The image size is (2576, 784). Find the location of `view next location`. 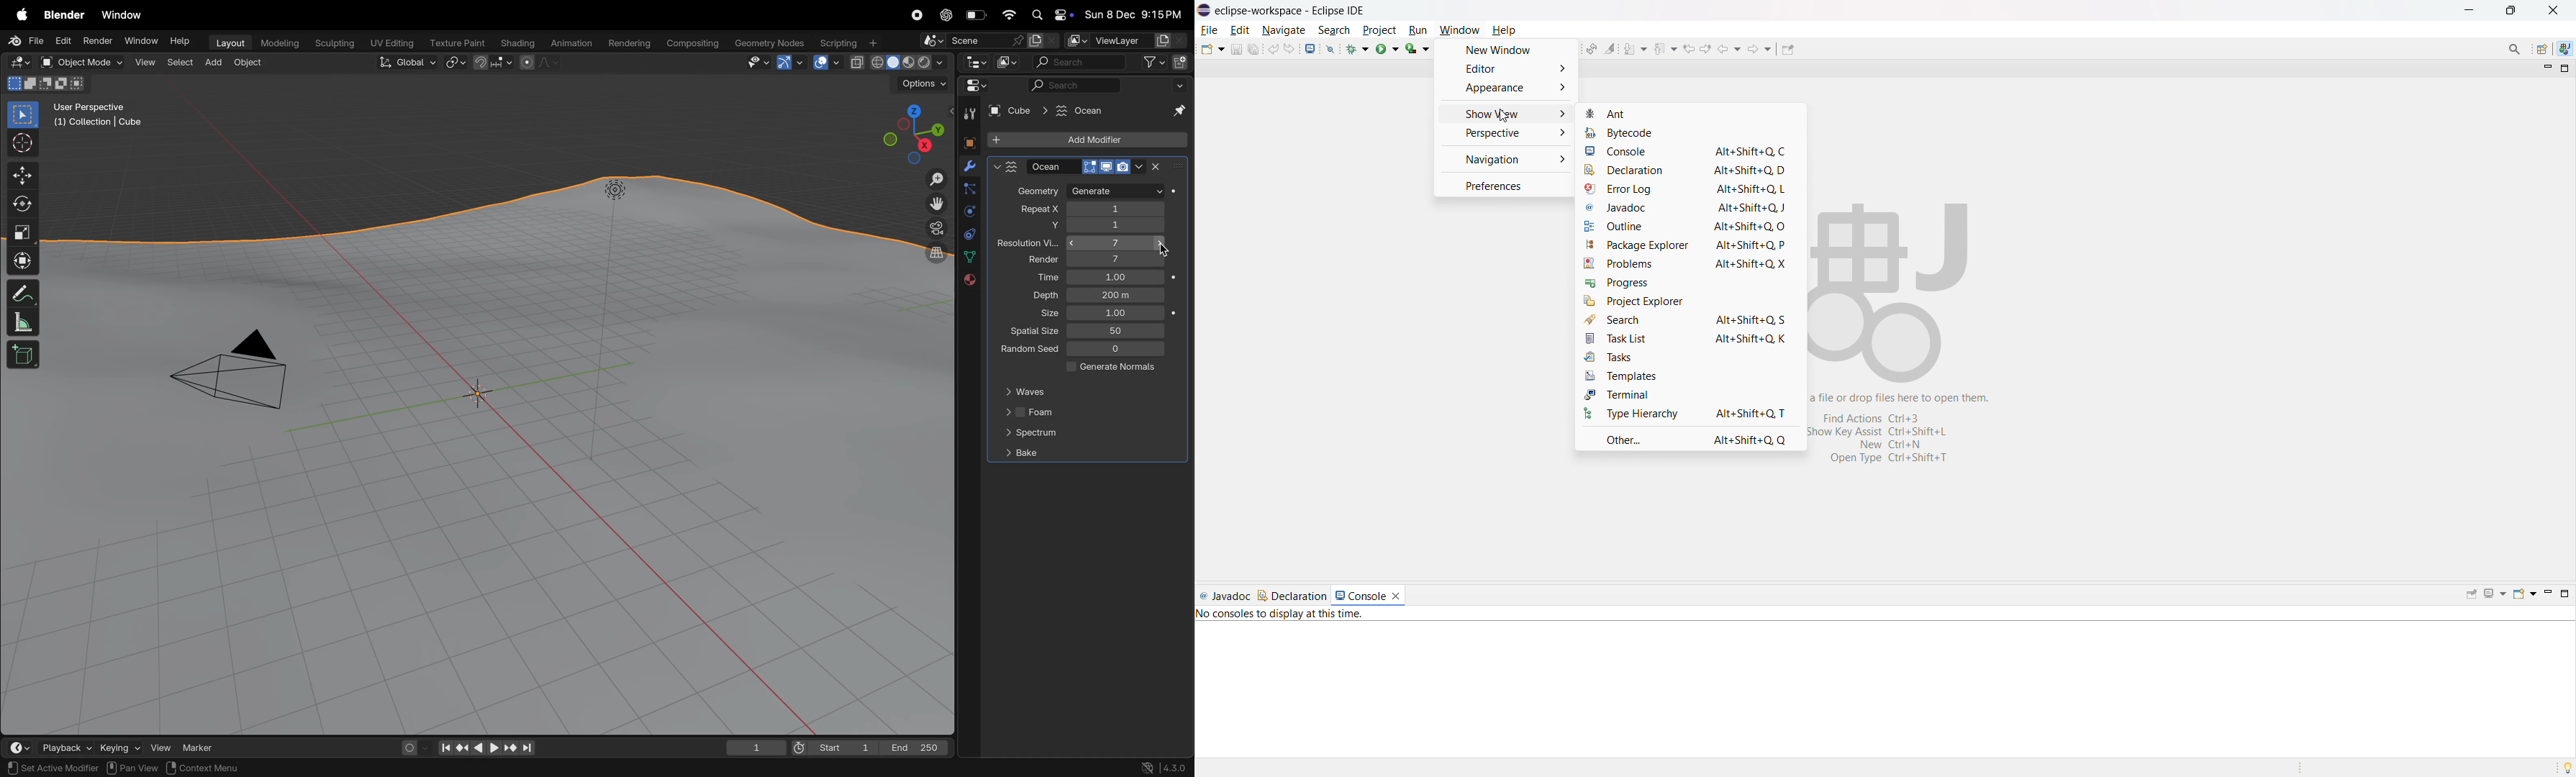

view next location is located at coordinates (1705, 47).